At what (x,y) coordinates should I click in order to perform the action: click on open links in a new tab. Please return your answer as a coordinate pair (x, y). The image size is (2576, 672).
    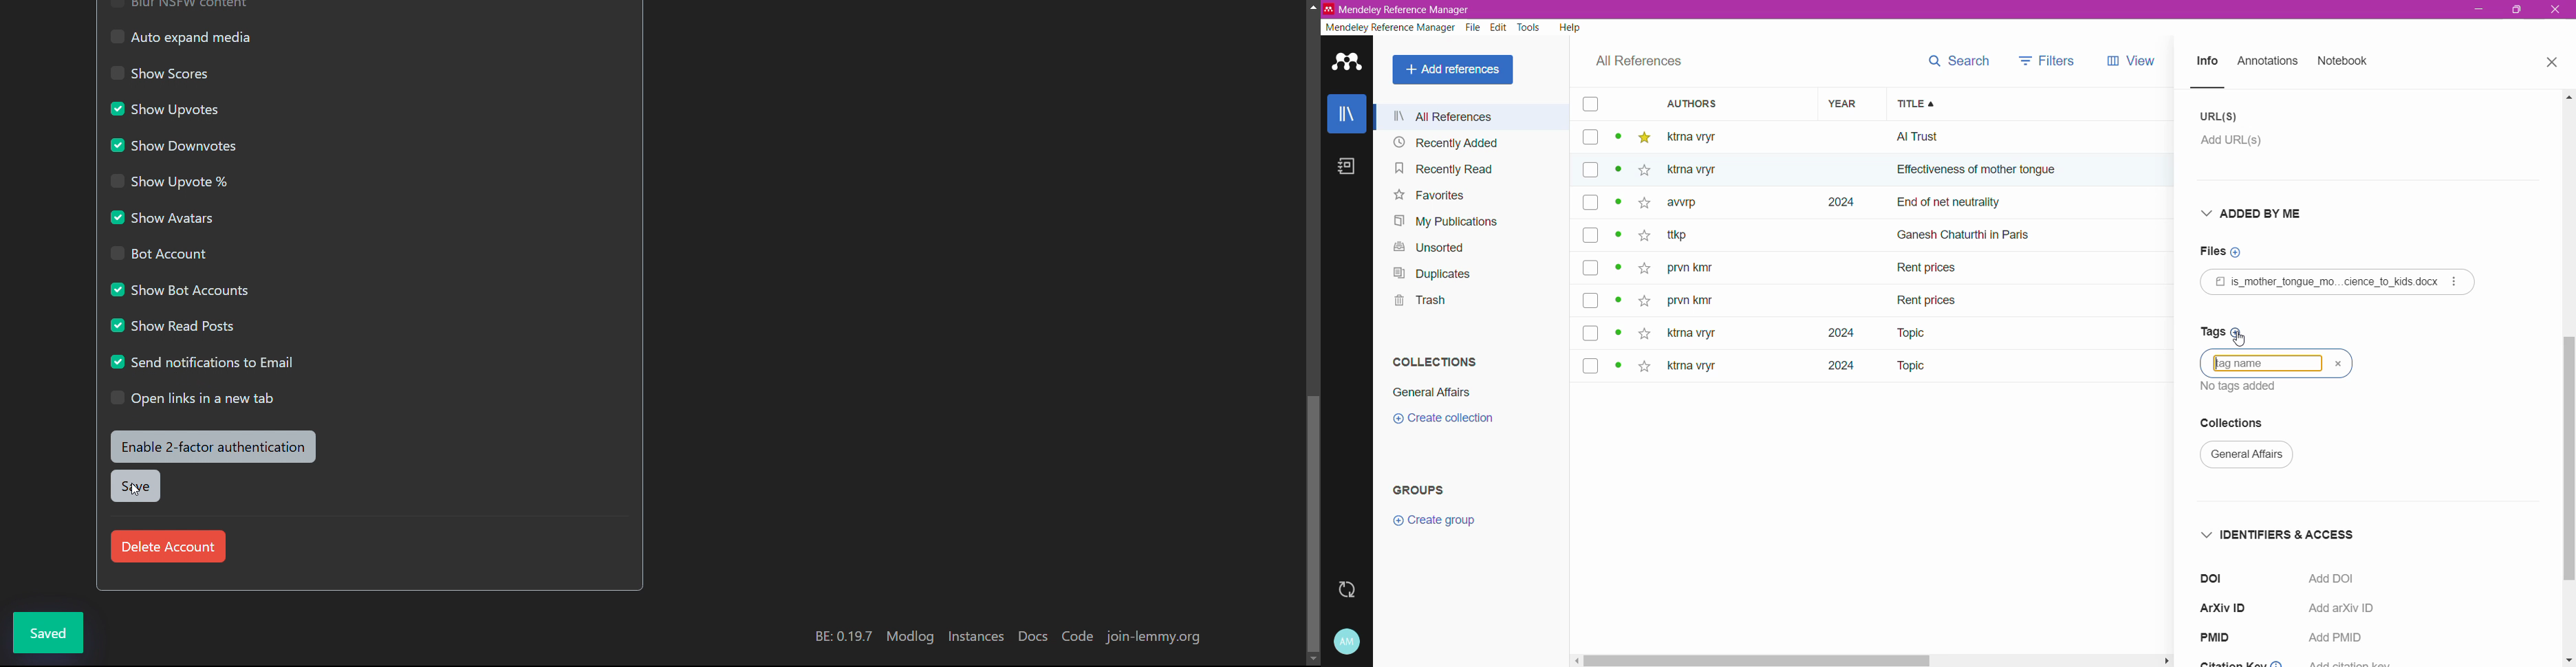
    Looking at the image, I should click on (193, 398).